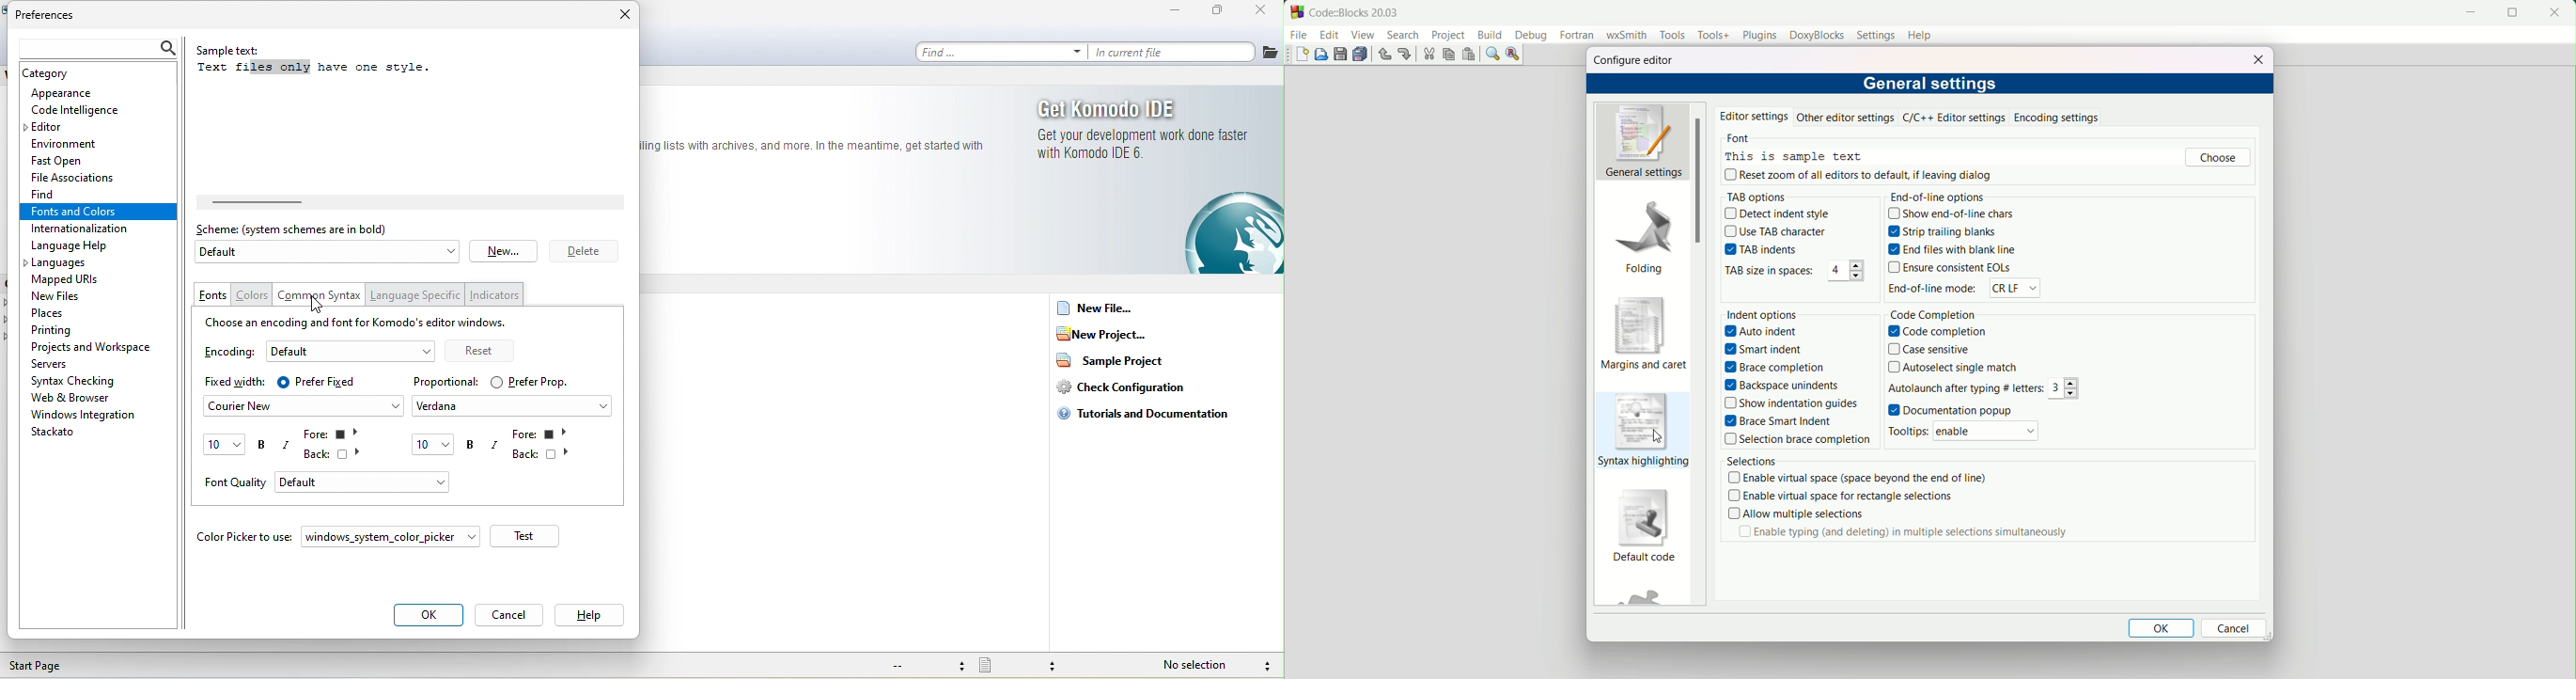 The width and height of the screenshot is (2576, 700). What do you see at coordinates (1404, 53) in the screenshot?
I see `redo` at bounding box center [1404, 53].